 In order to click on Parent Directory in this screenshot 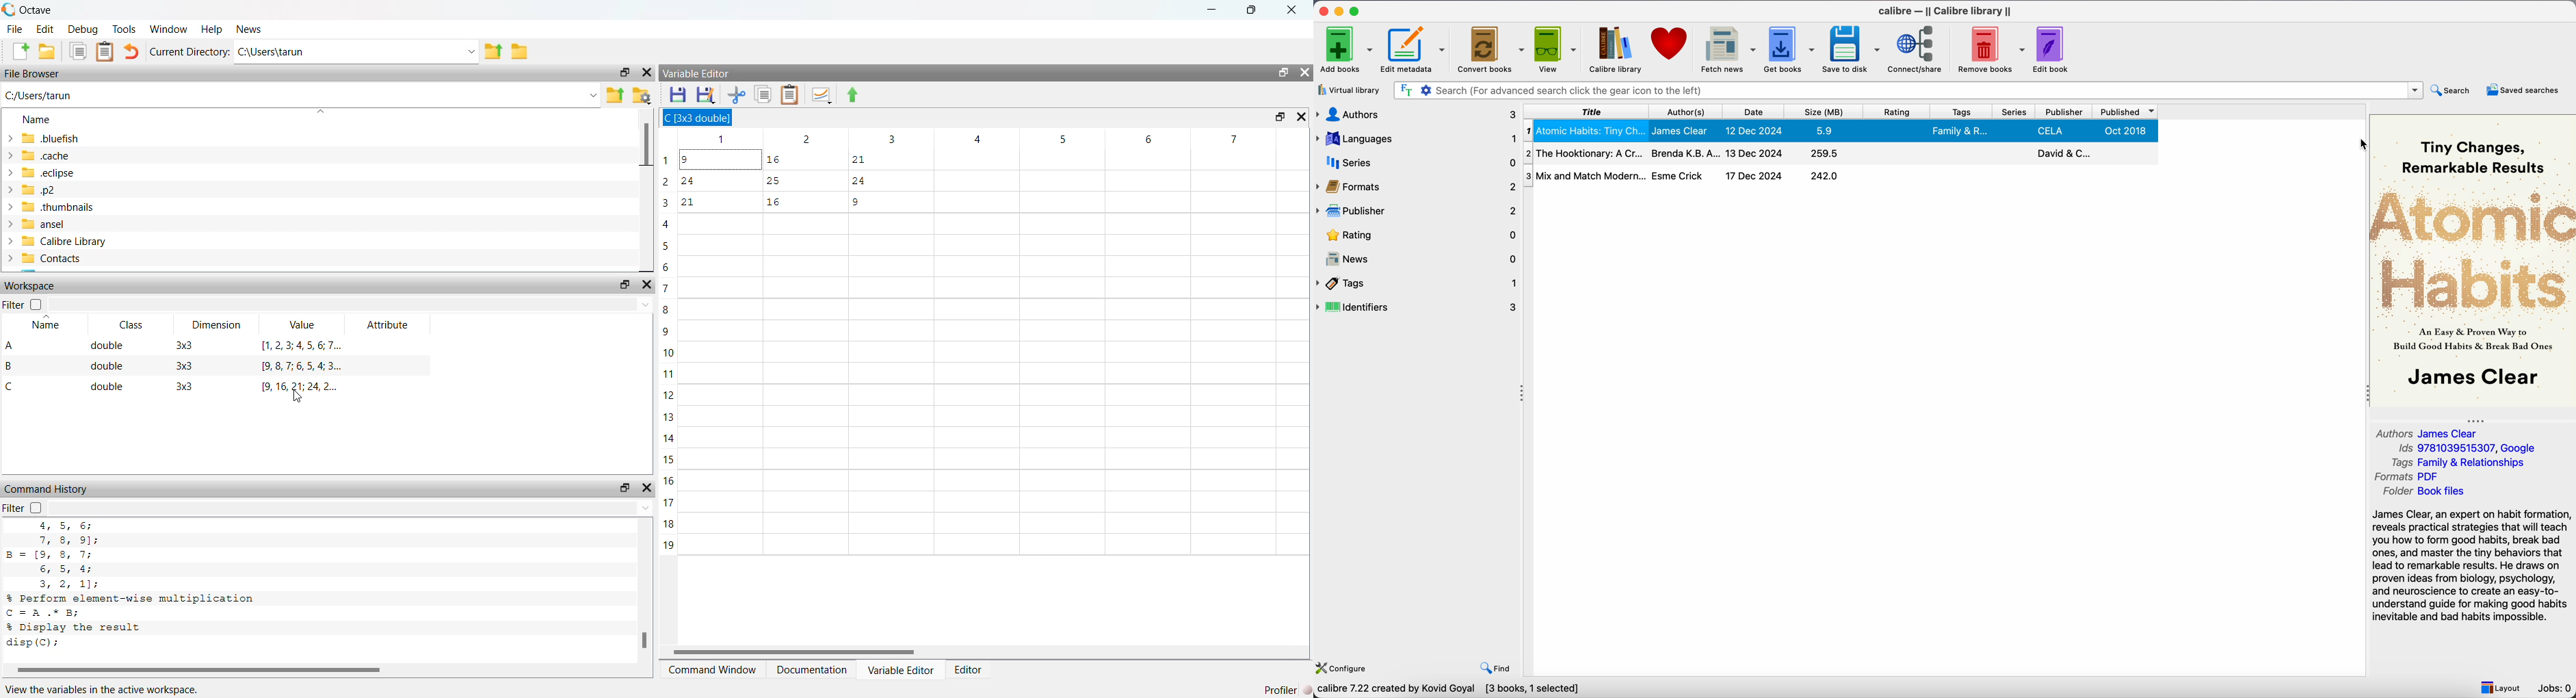, I will do `click(616, 96)`.